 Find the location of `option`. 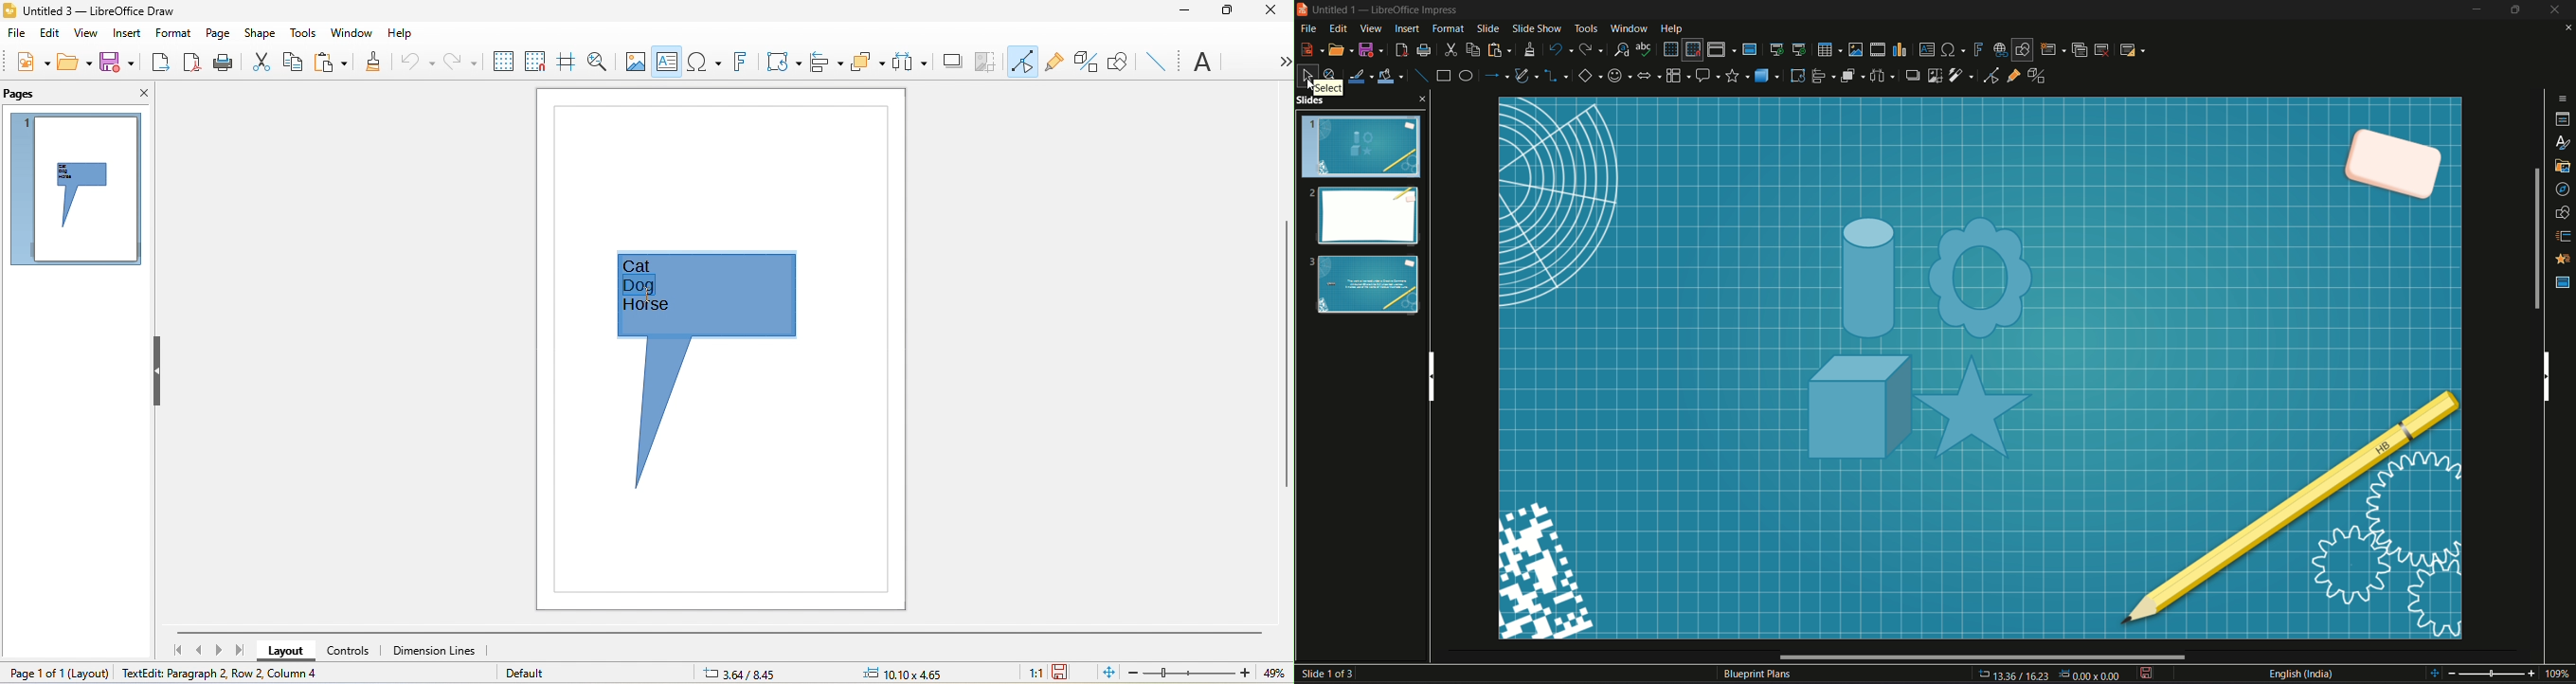

option is located at coordinates (1280, 62).